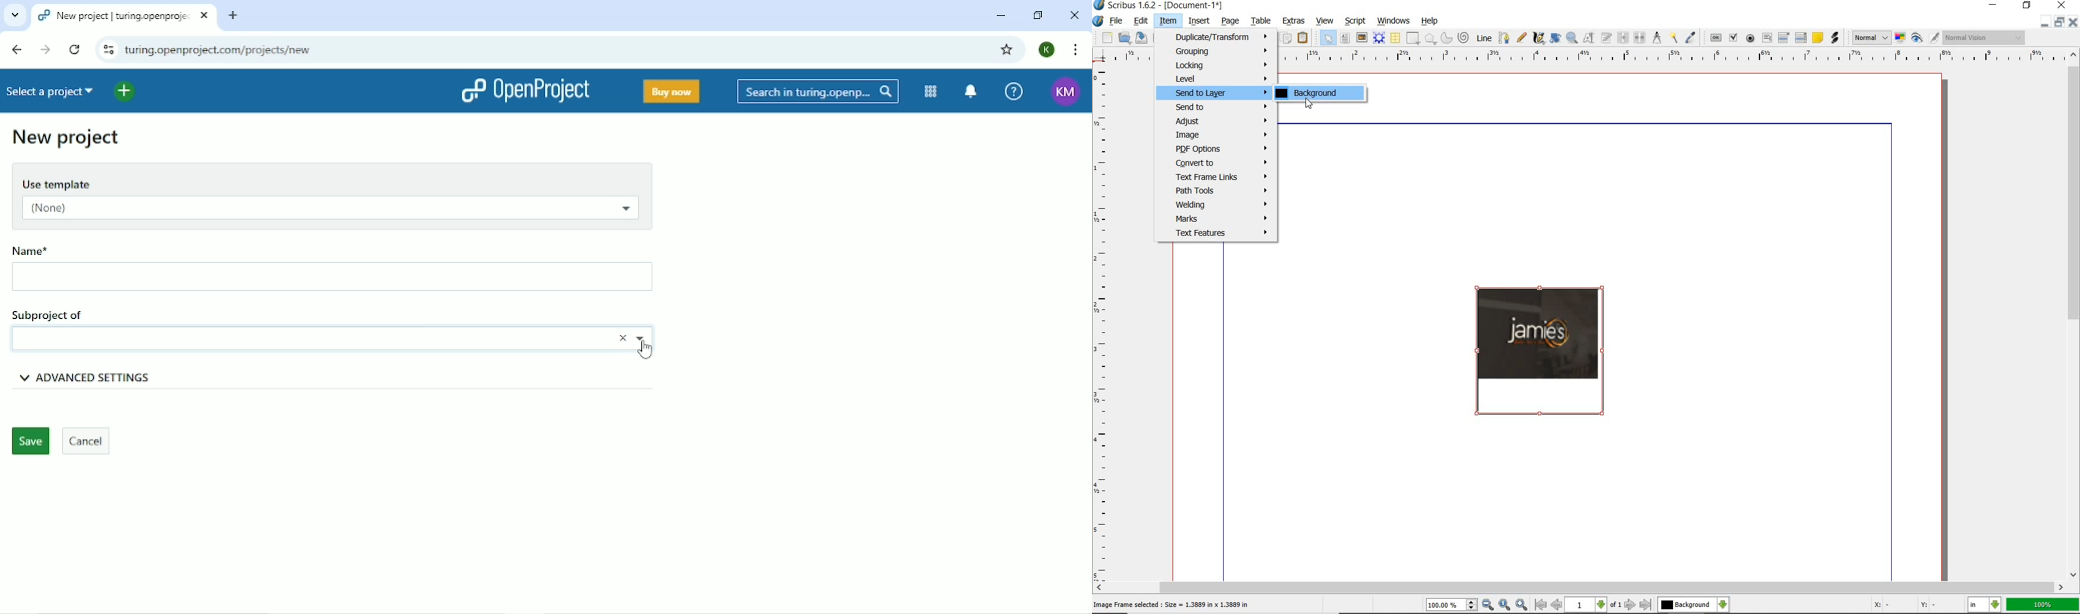 Image resolution: width=2100 pixels, height=616 pixels. Describe the element at coordinates (670, 93) in the screenshot. I see `Buy now` at that location.